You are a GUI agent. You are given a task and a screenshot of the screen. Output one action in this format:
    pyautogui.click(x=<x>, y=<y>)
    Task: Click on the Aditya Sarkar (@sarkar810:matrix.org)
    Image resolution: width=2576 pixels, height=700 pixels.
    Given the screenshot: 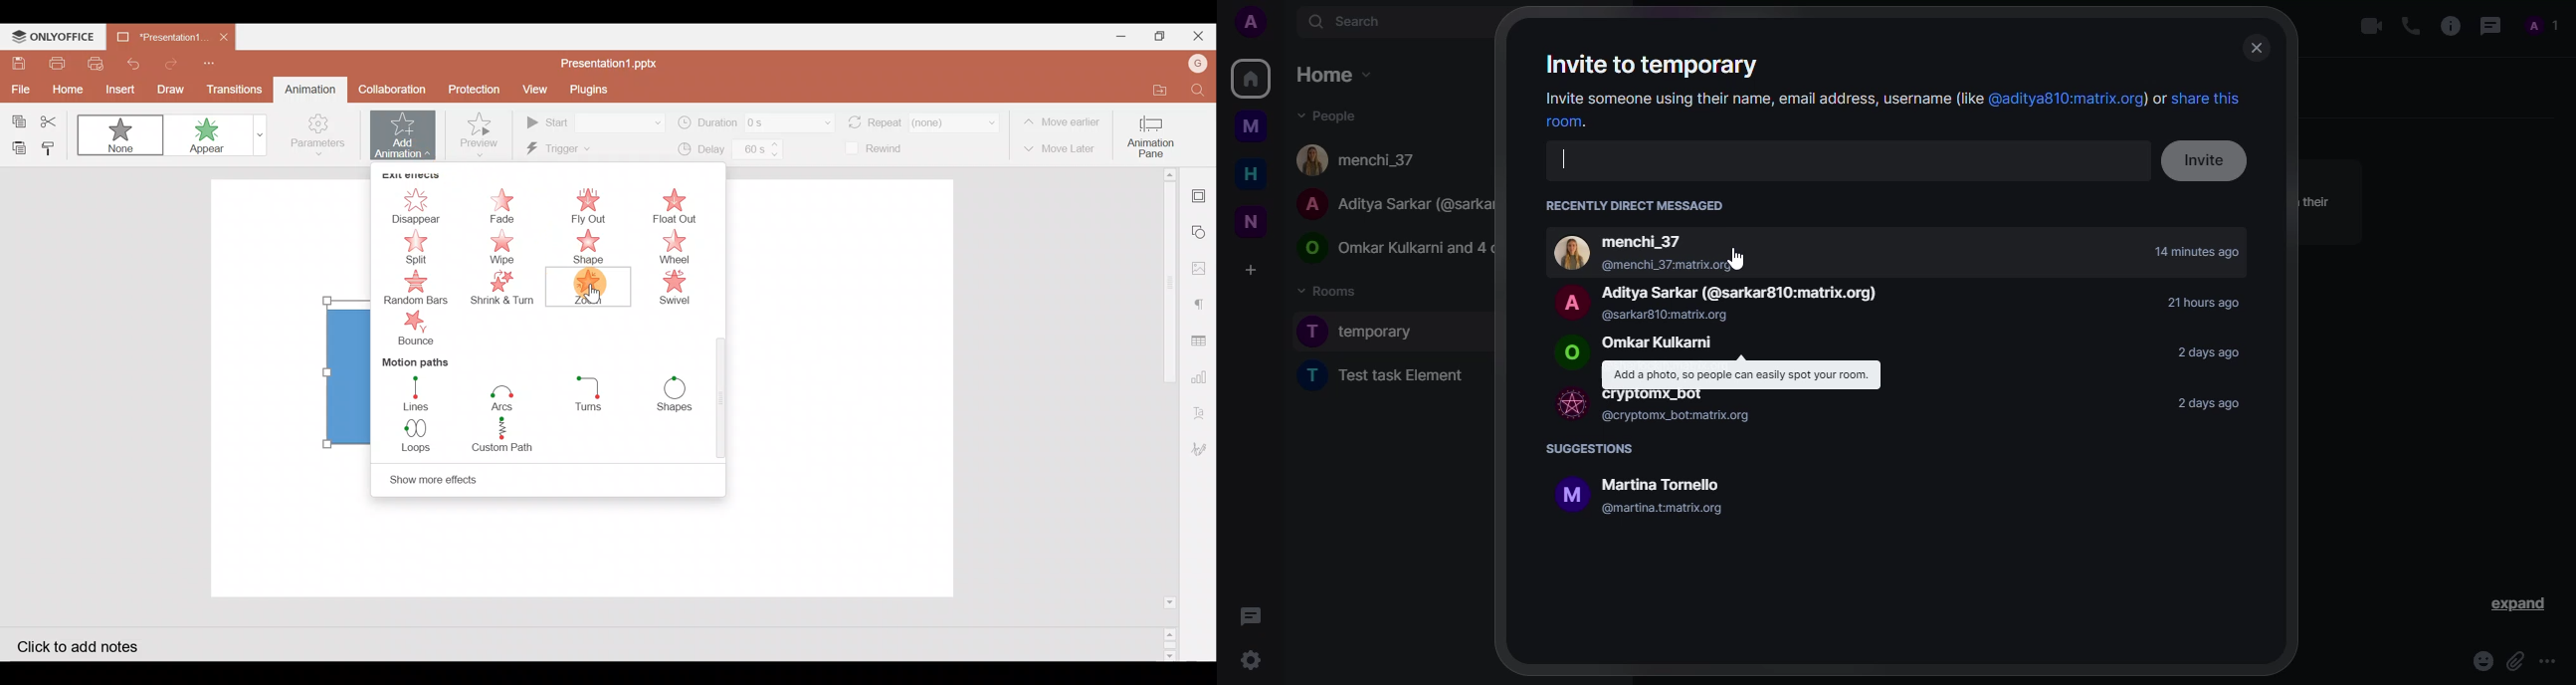 What is the action you would take?
    pyautogui.click(x=1749, y=292)
    